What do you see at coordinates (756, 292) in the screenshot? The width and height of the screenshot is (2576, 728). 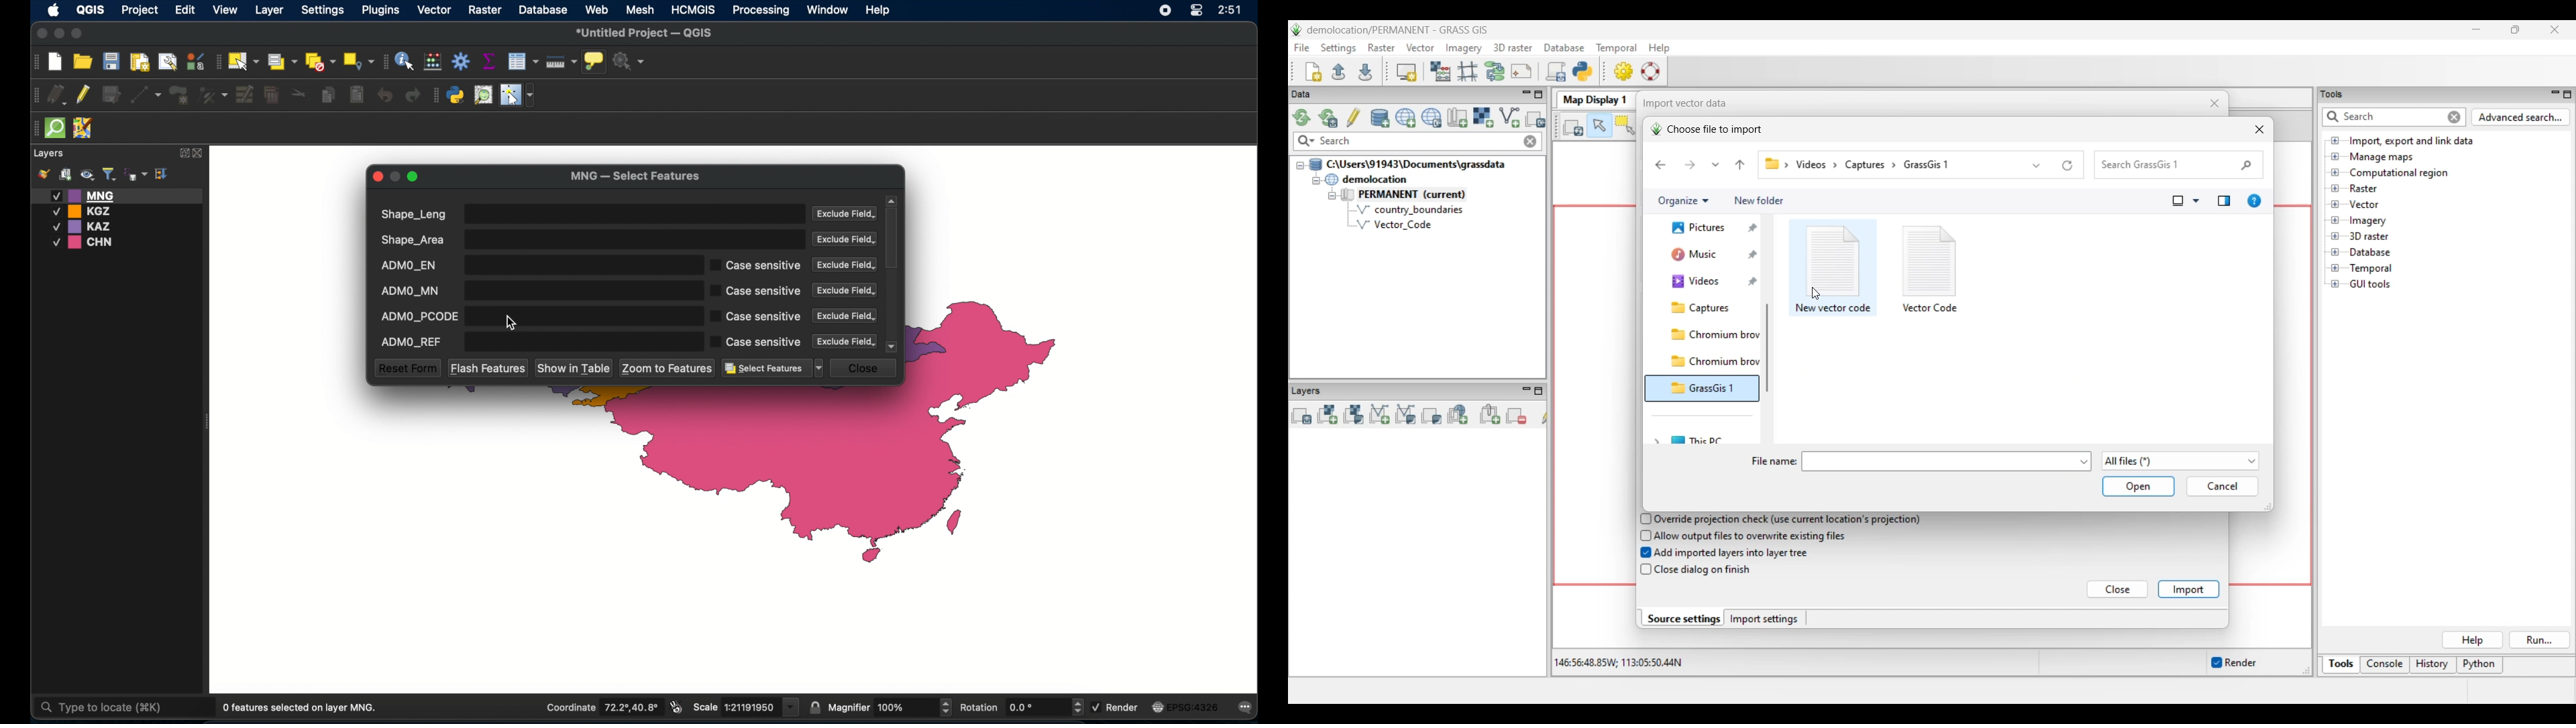 I see `case sensitive` at bounding box center [756, 292].